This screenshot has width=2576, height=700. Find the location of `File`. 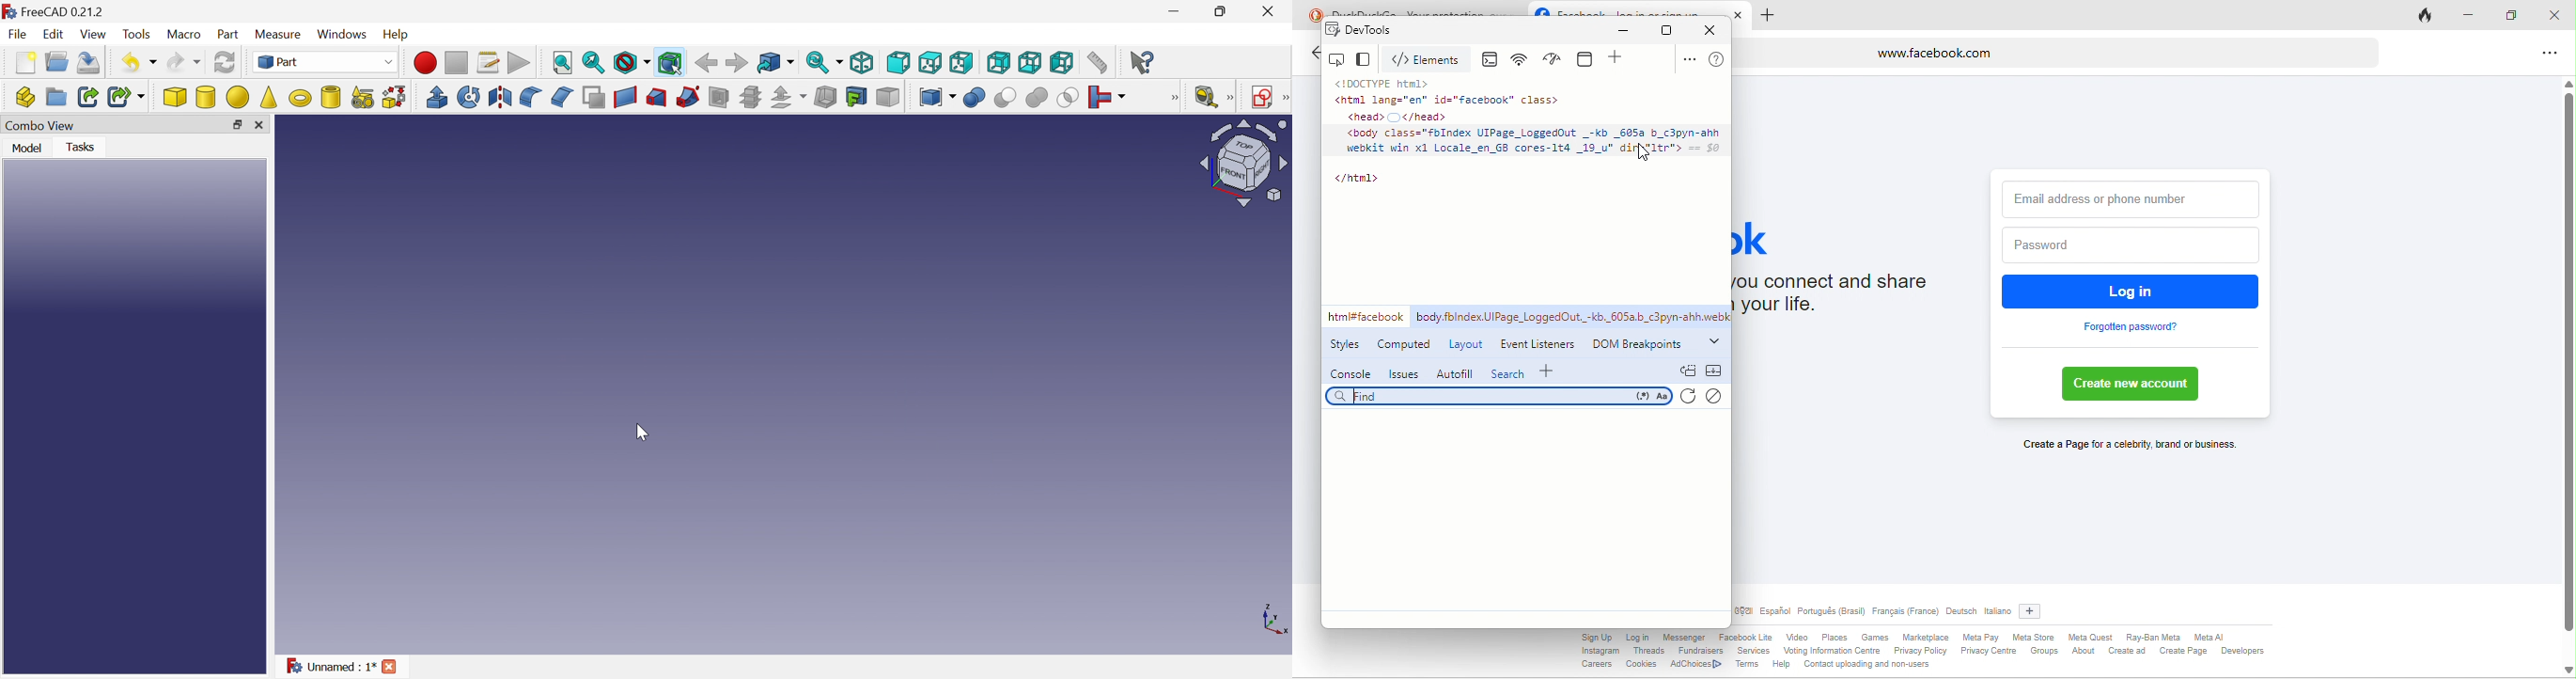

File is located at coordinates (18, 36).